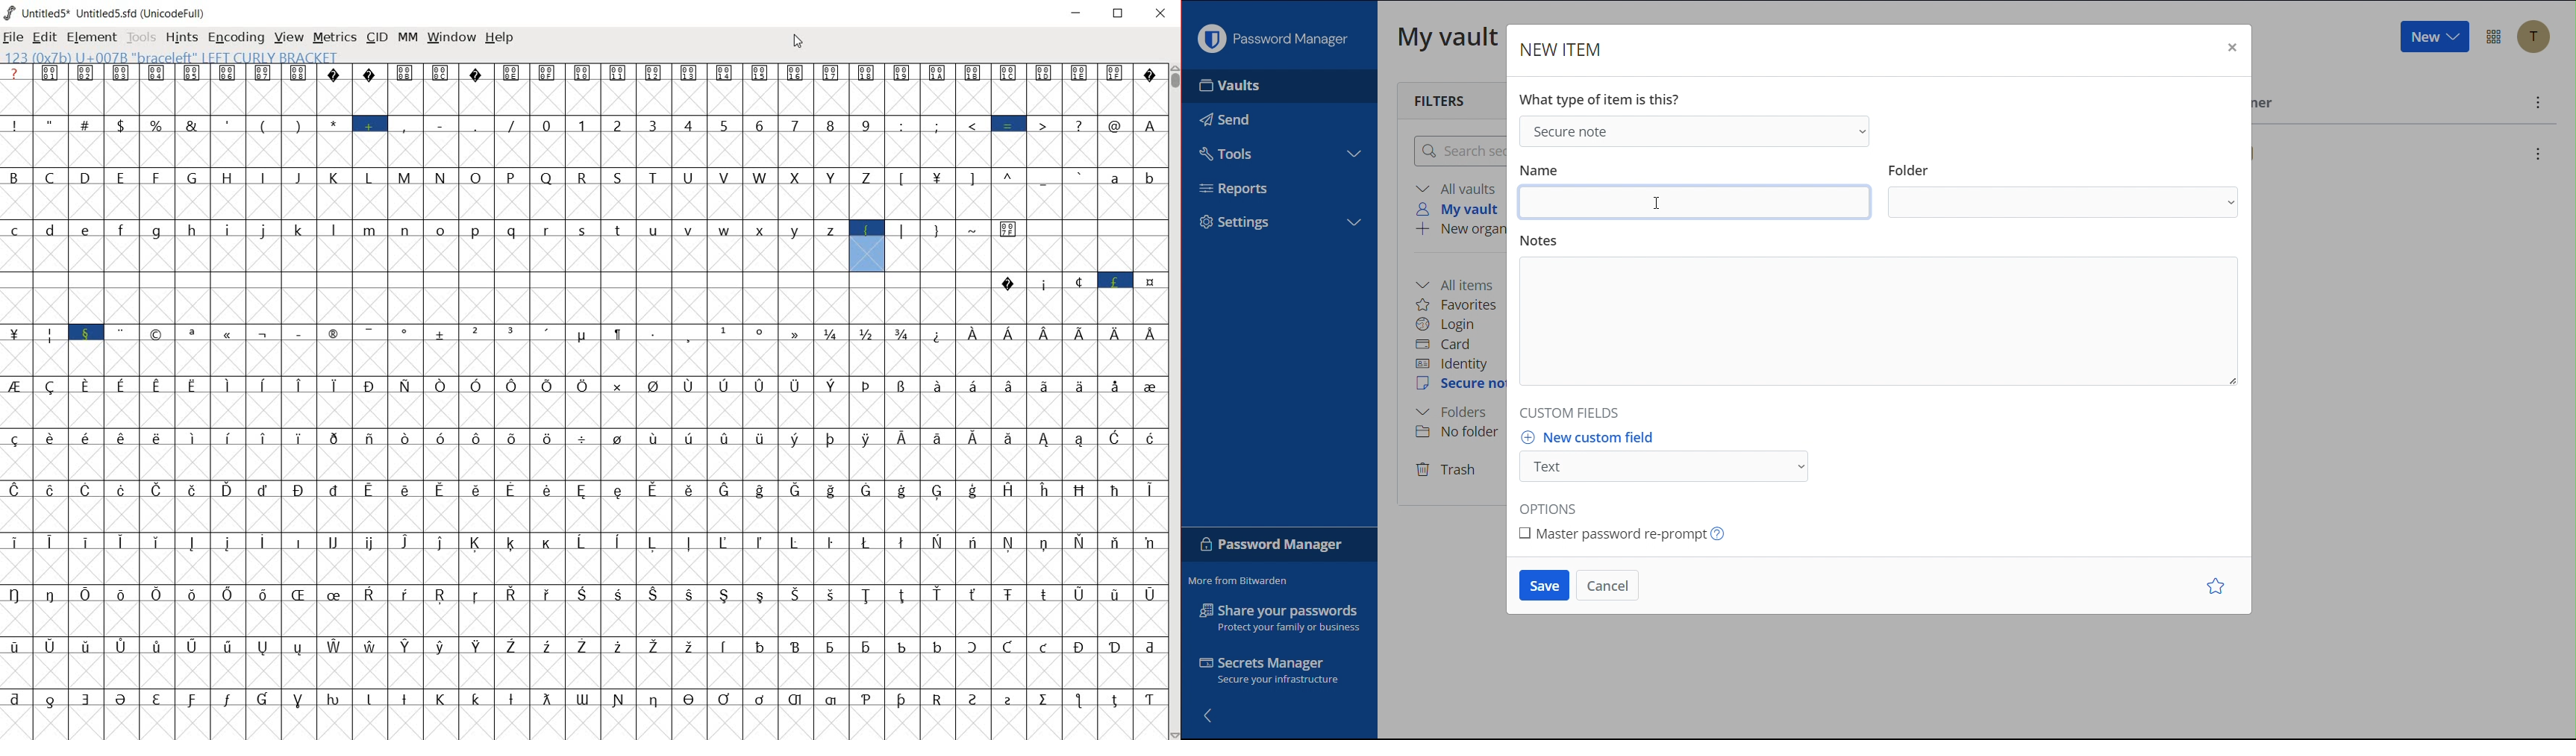 The width and height of the screenshot is (2576, 756). What do you see at coordinates (334, 38) in the screenshot?
I see `METRICS` at bounding box center [334, 38].